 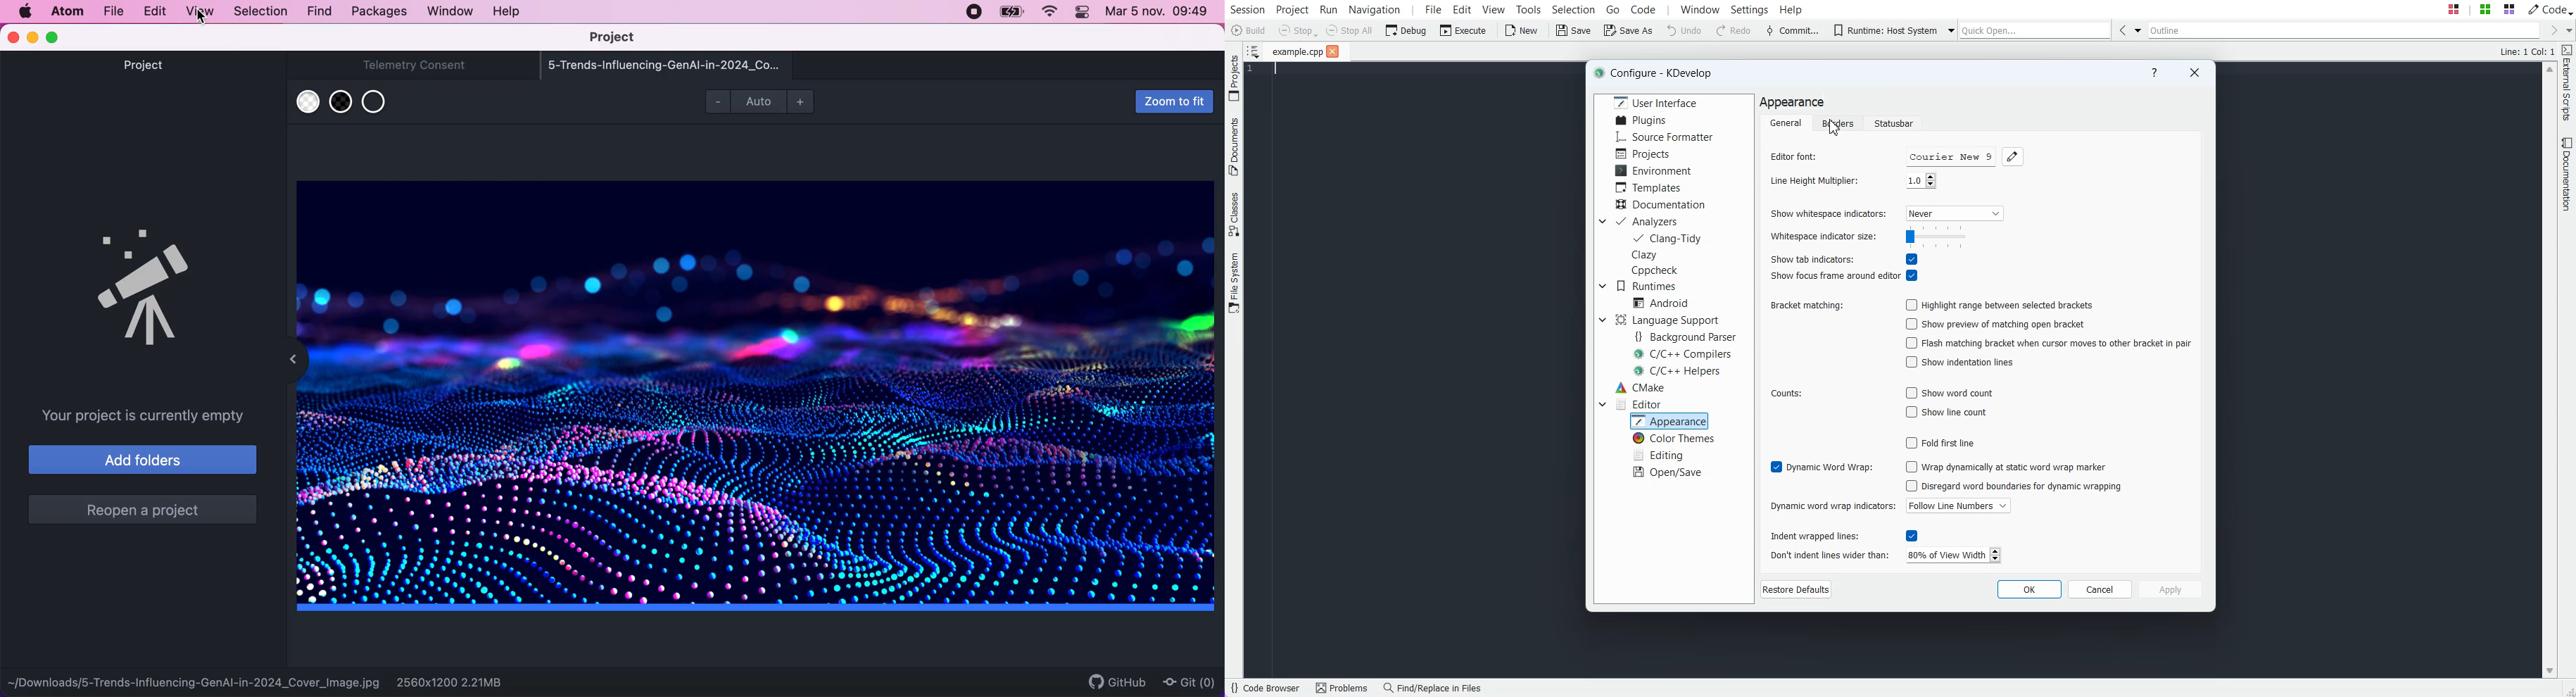 What do you see at coordinates (1234, 77) in the screenshot?
I see `Projects` at bounding box center [1234, 77].